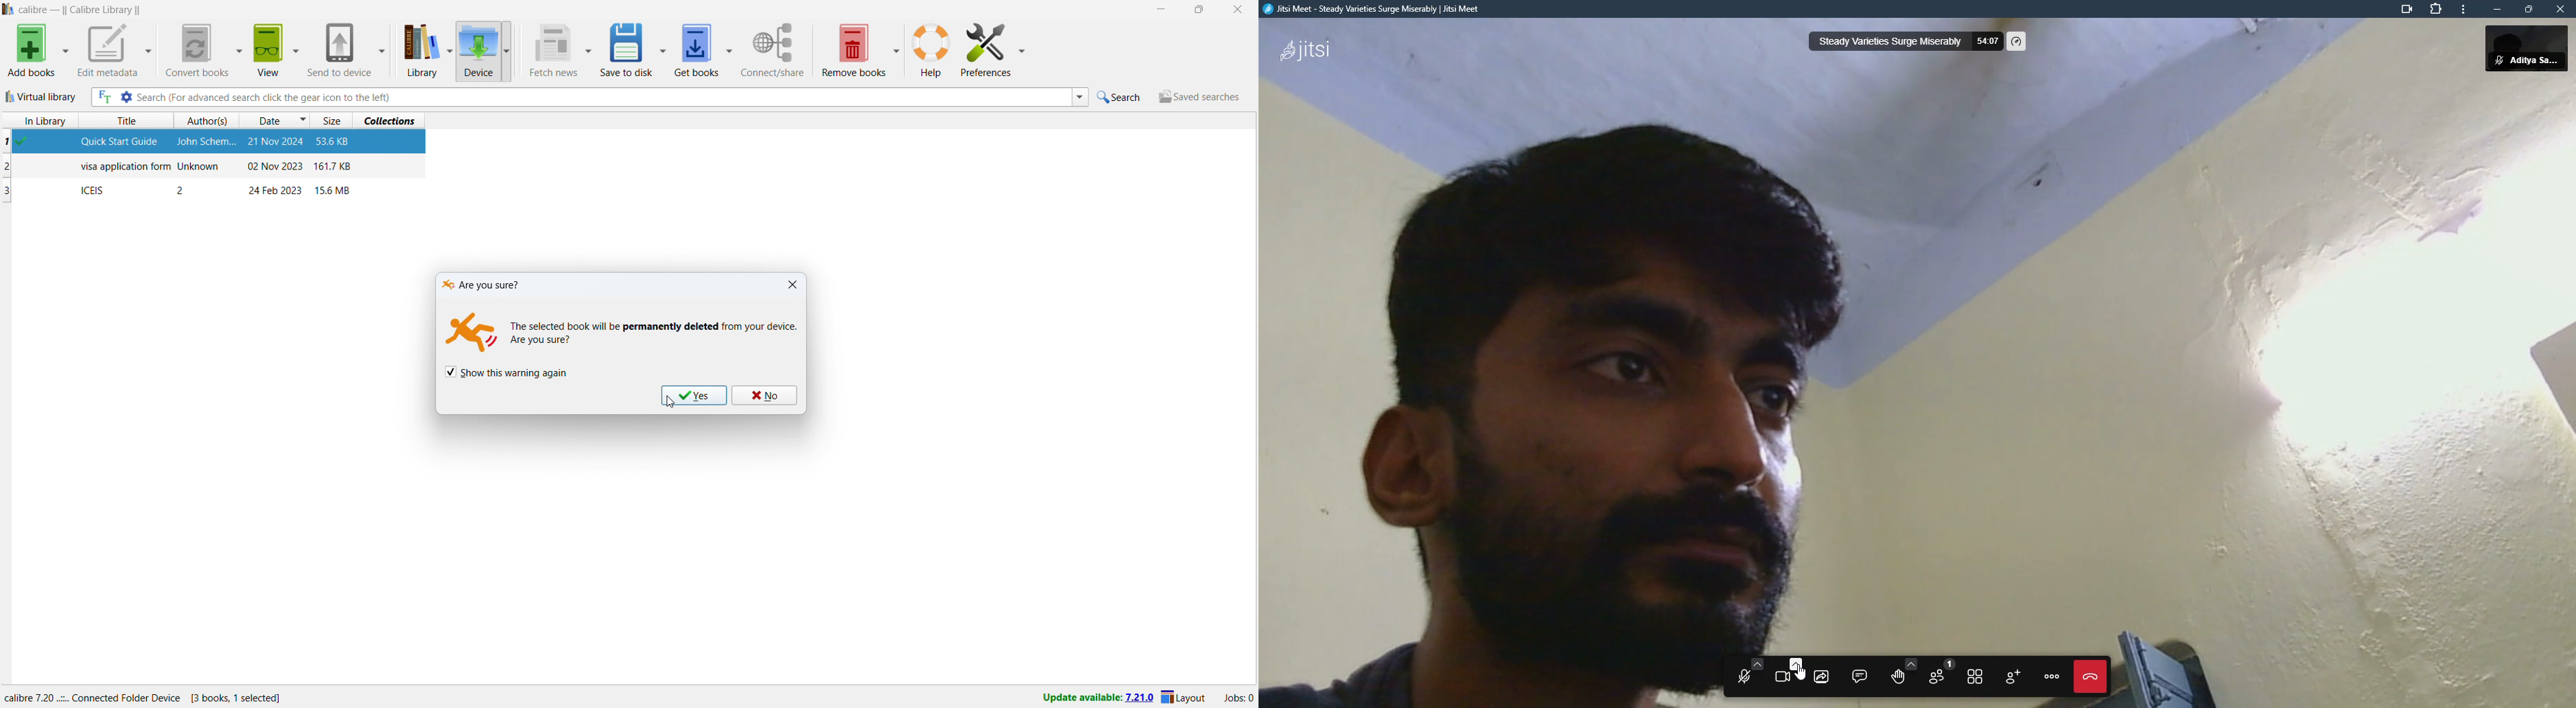  What do you see at coordinates (215, 143) in the screenshot?
I see `book selected` at bounding box center [215, 143].